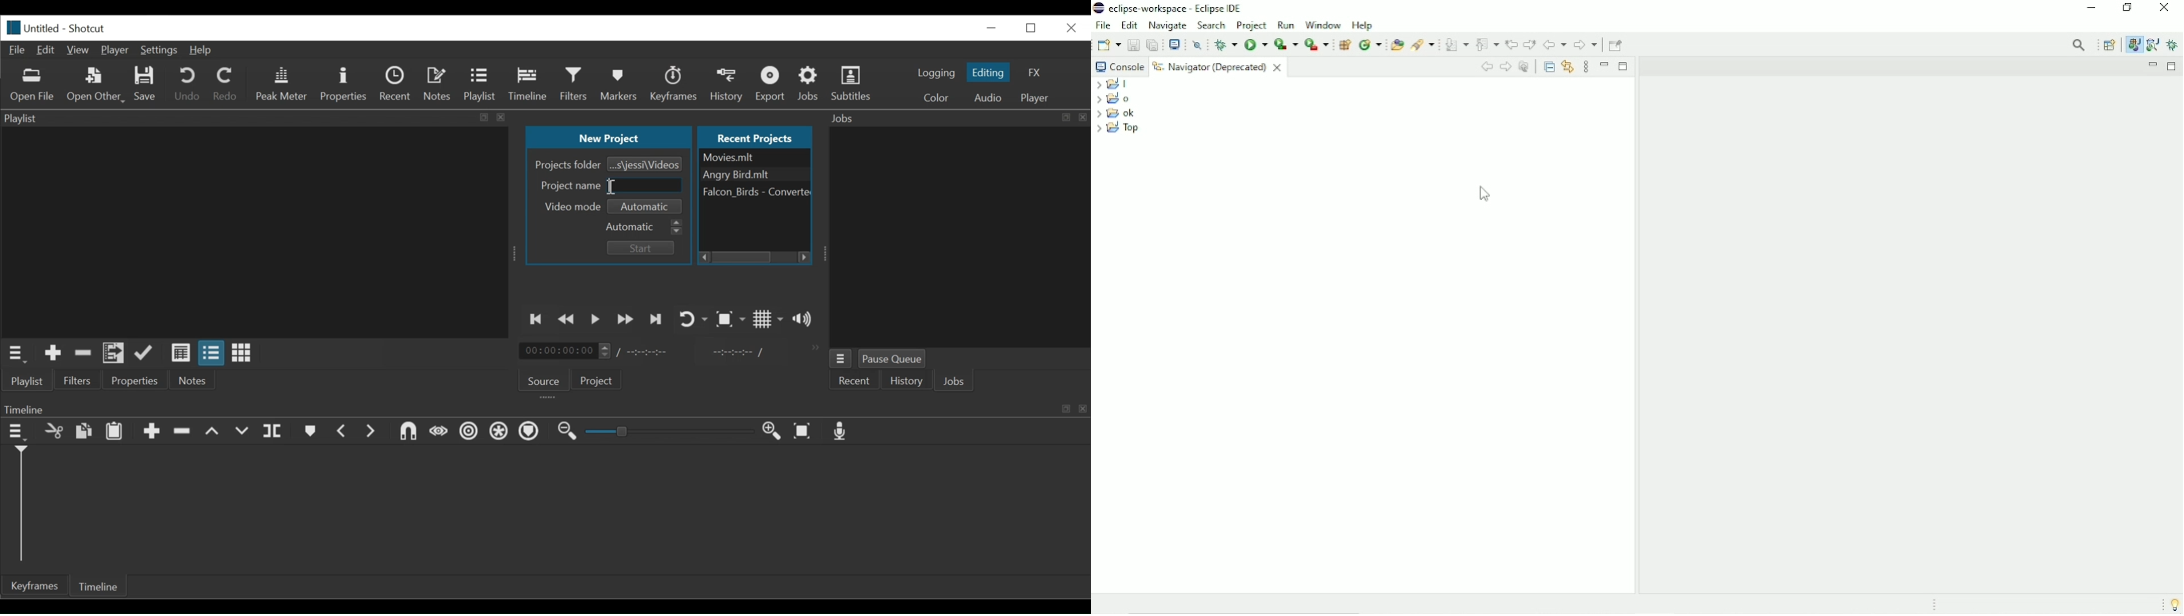 The image size is (2184, 616). Describe the element at coordinates (544, 407) in the screenshot. I see `Timeline` at that location.